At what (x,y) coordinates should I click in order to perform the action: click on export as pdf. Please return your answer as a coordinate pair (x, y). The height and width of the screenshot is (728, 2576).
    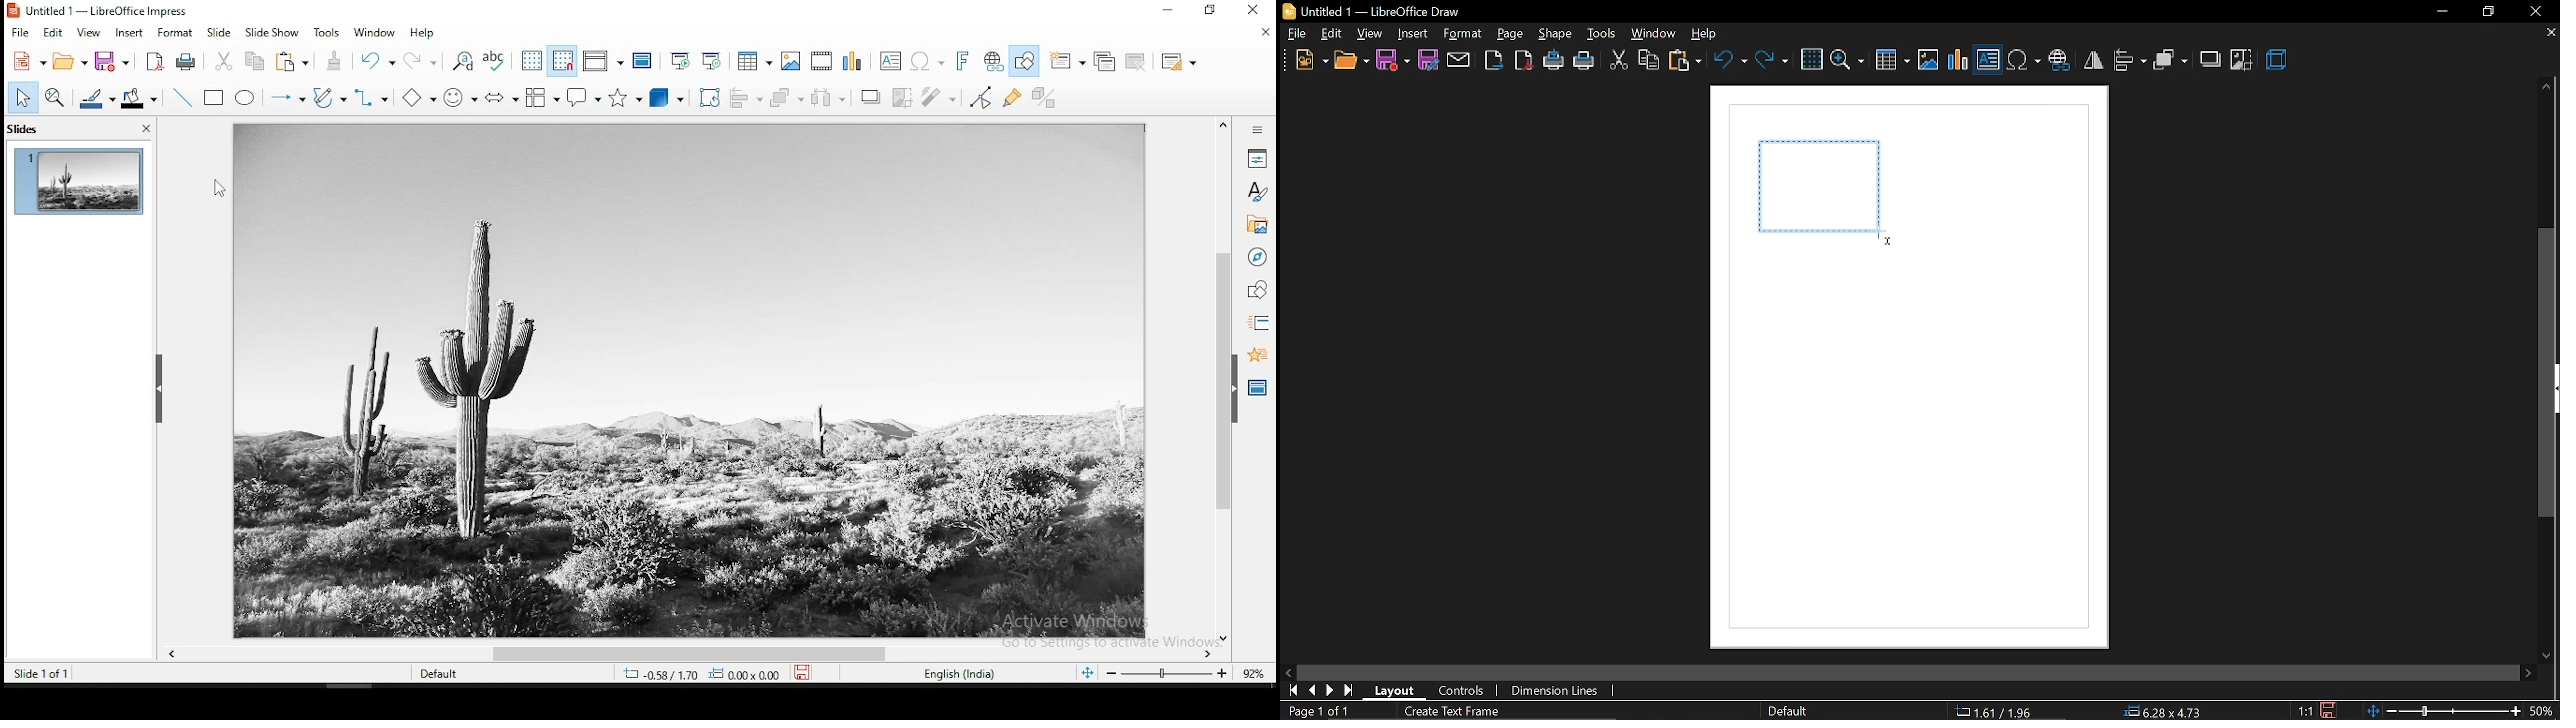
    Looking at the image, I should click on (1523, 60).